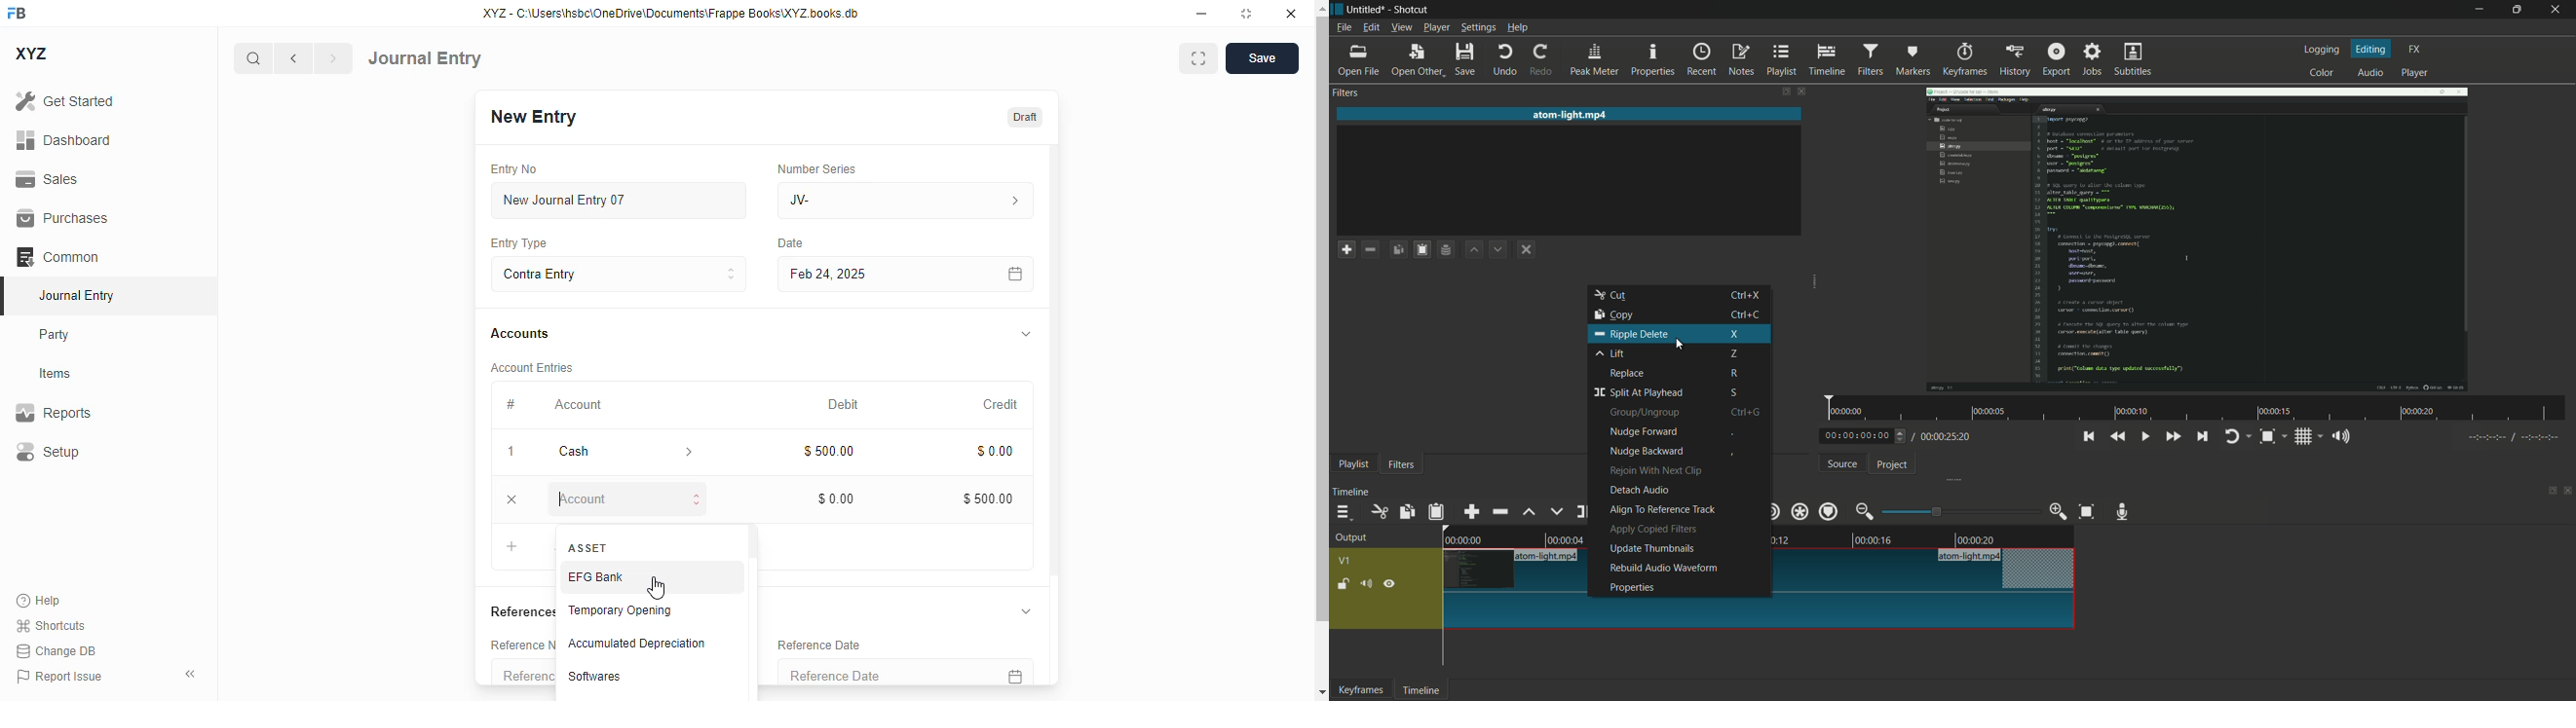 This screenshot has width=2576, height=728. Describe the element at coordinates (1245, 14) in the screenshot. I see `toggle maximize` at that location.